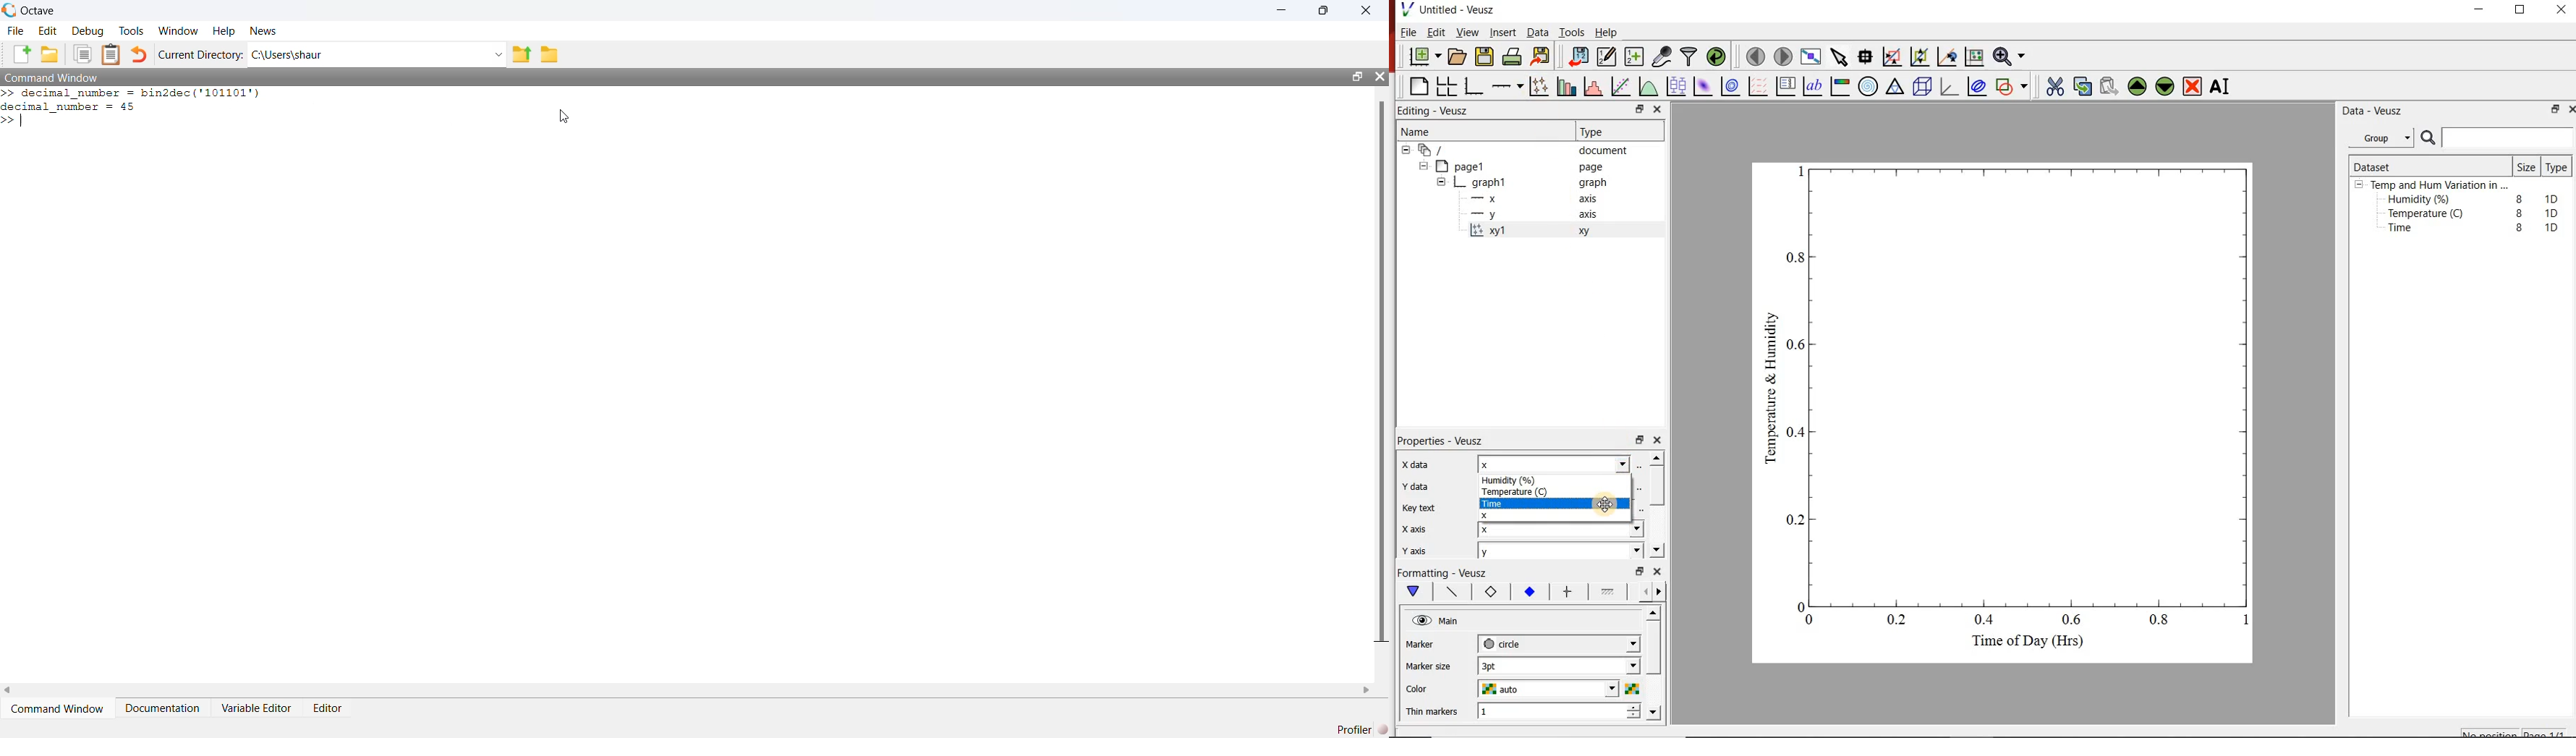 The width and height of the screenshot is (2576, 756). I want to click on window, so click(180, 30).